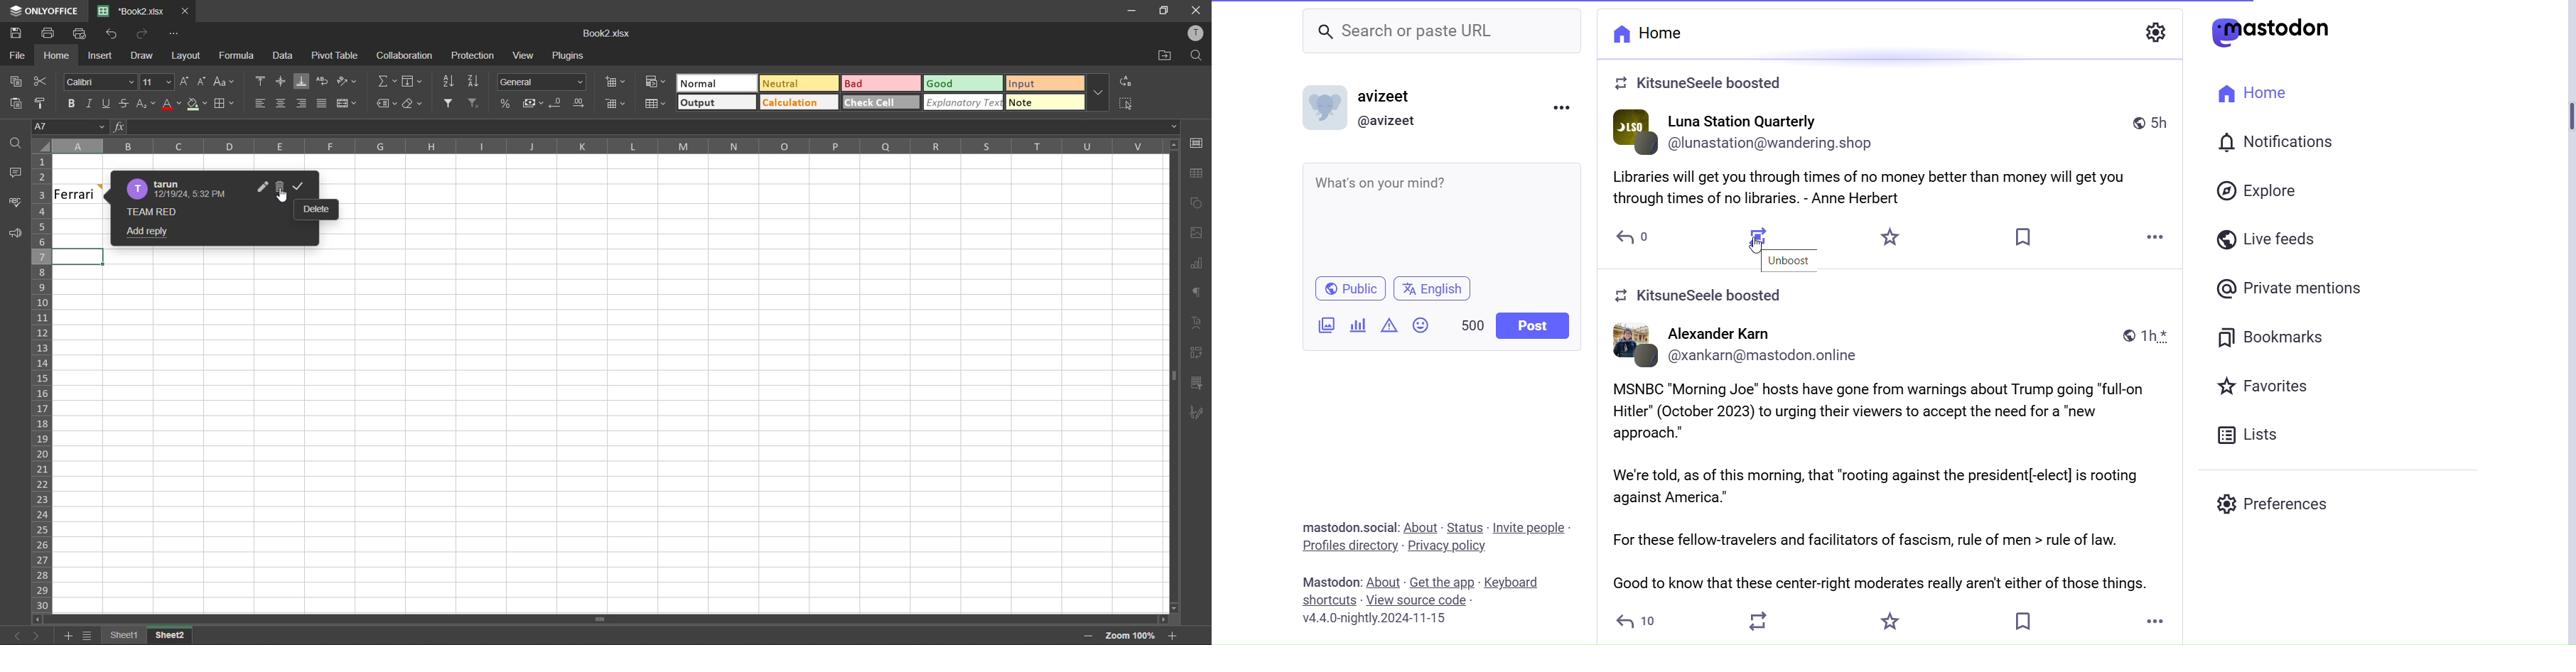 This screenshot has width=2576, height=672. Describe the element at coordinates (612, 35) in the screenshot. I see `Book2.xlsx` at that location.